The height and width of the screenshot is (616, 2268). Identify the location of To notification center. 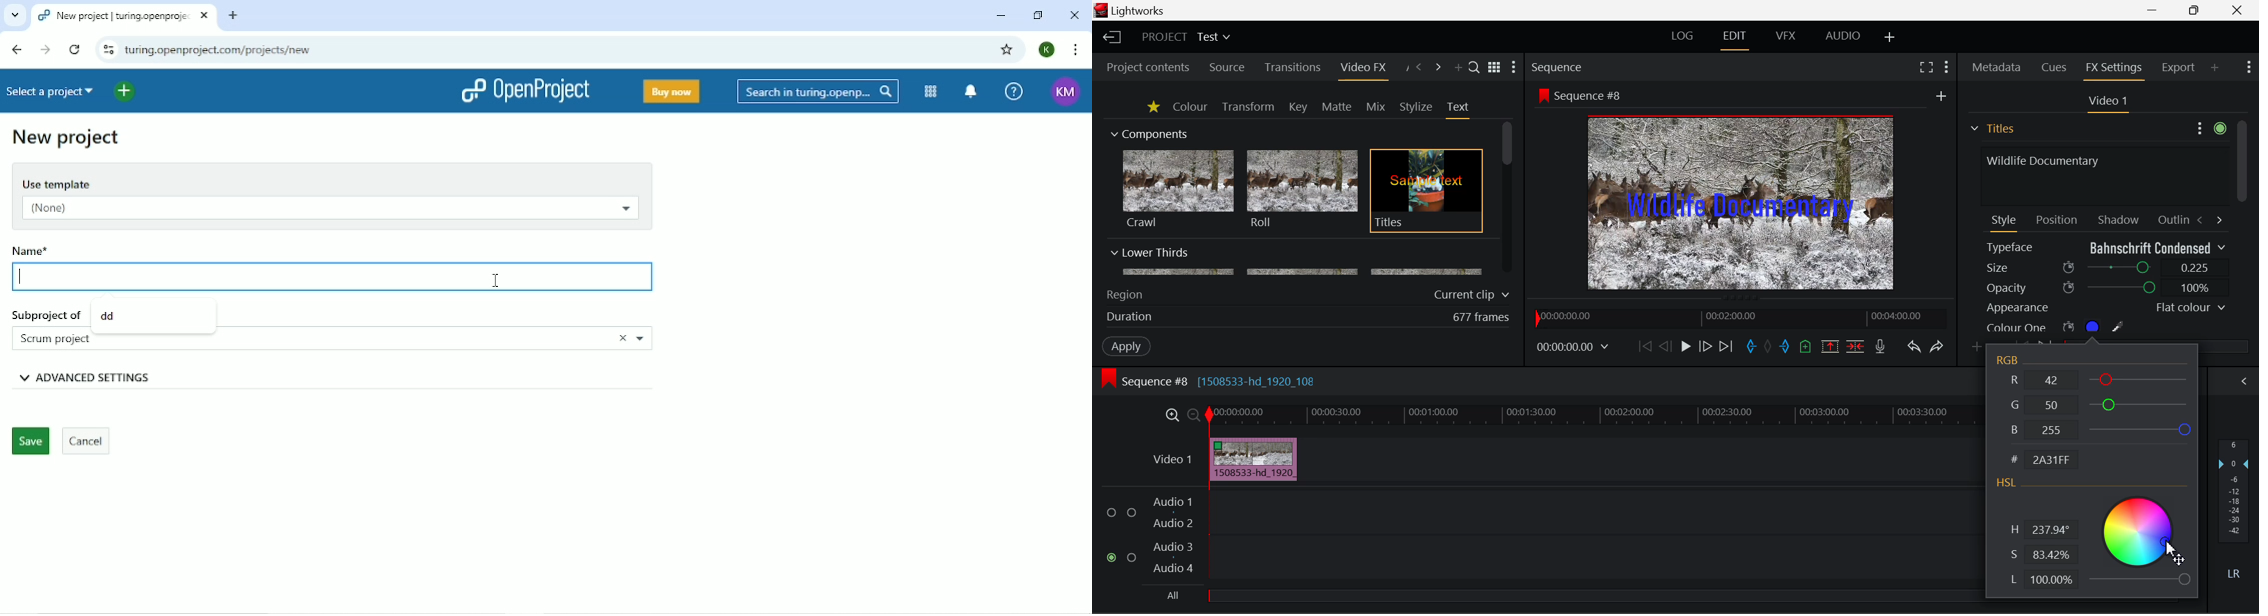
(972, 91).